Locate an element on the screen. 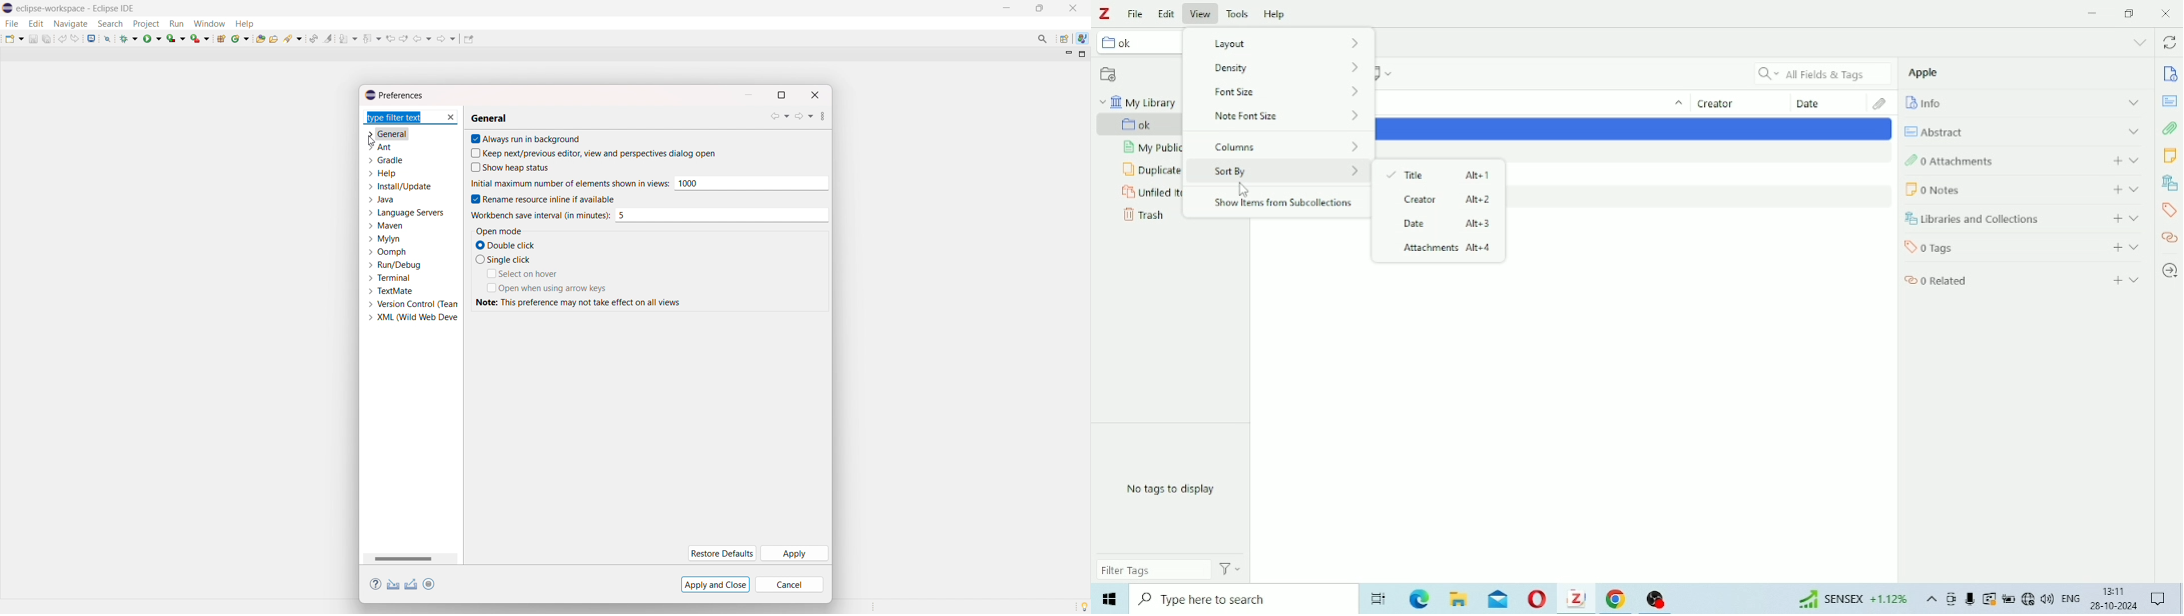 The width and height of the screenshot is (2184, 616). No tags to display is located at coordinates (1178, 490).